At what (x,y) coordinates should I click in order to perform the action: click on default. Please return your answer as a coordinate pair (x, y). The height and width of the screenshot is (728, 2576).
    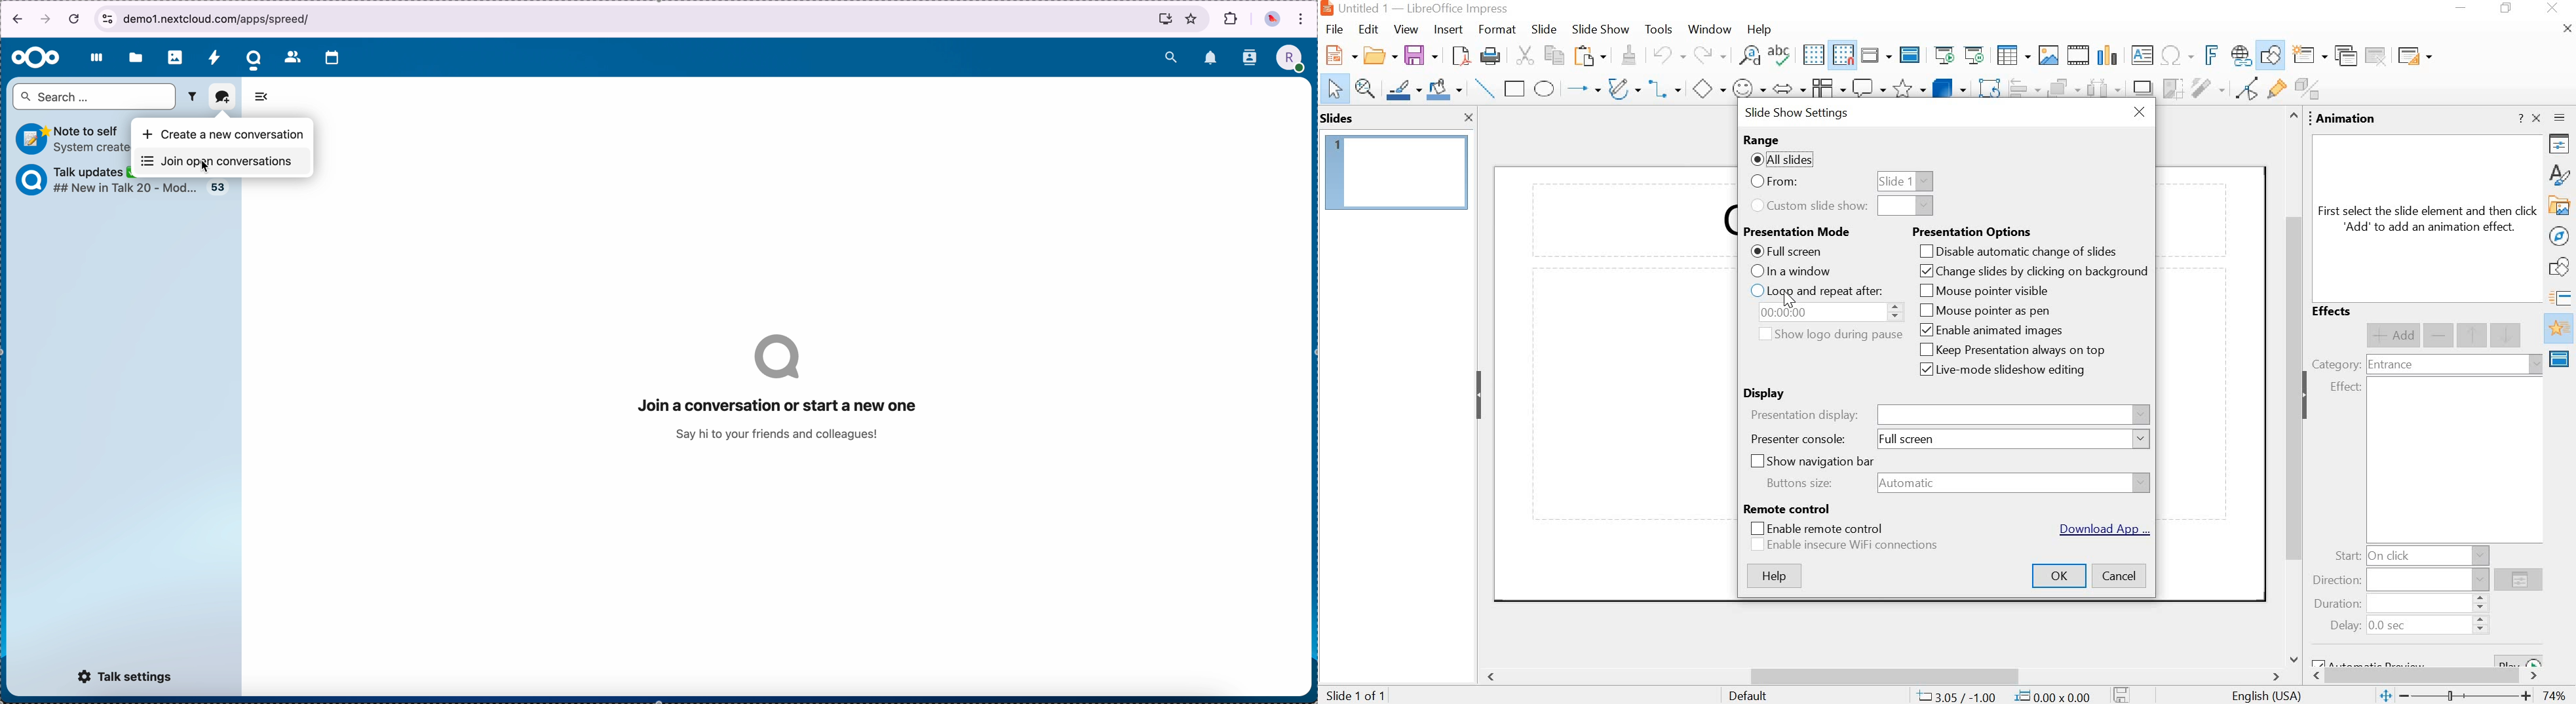
    Looking at the image, I should click on (1749, 695).